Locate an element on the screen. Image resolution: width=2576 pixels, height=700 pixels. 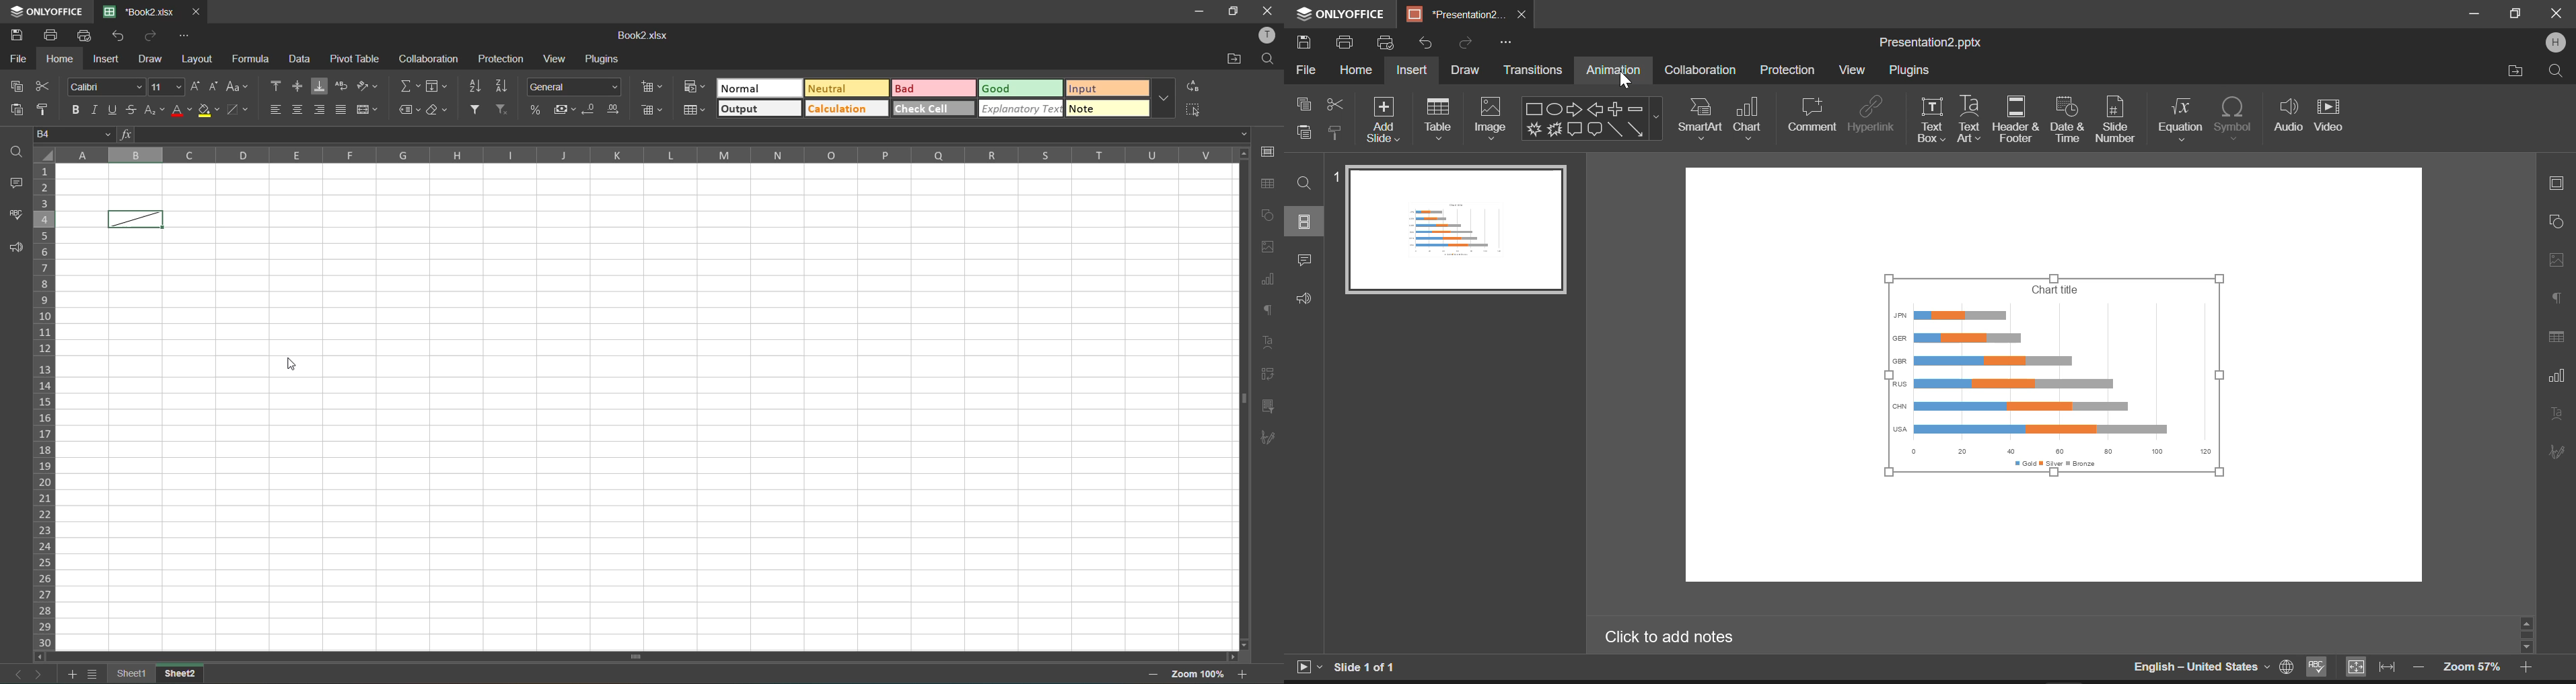
output is located at coordinates (762, 108).